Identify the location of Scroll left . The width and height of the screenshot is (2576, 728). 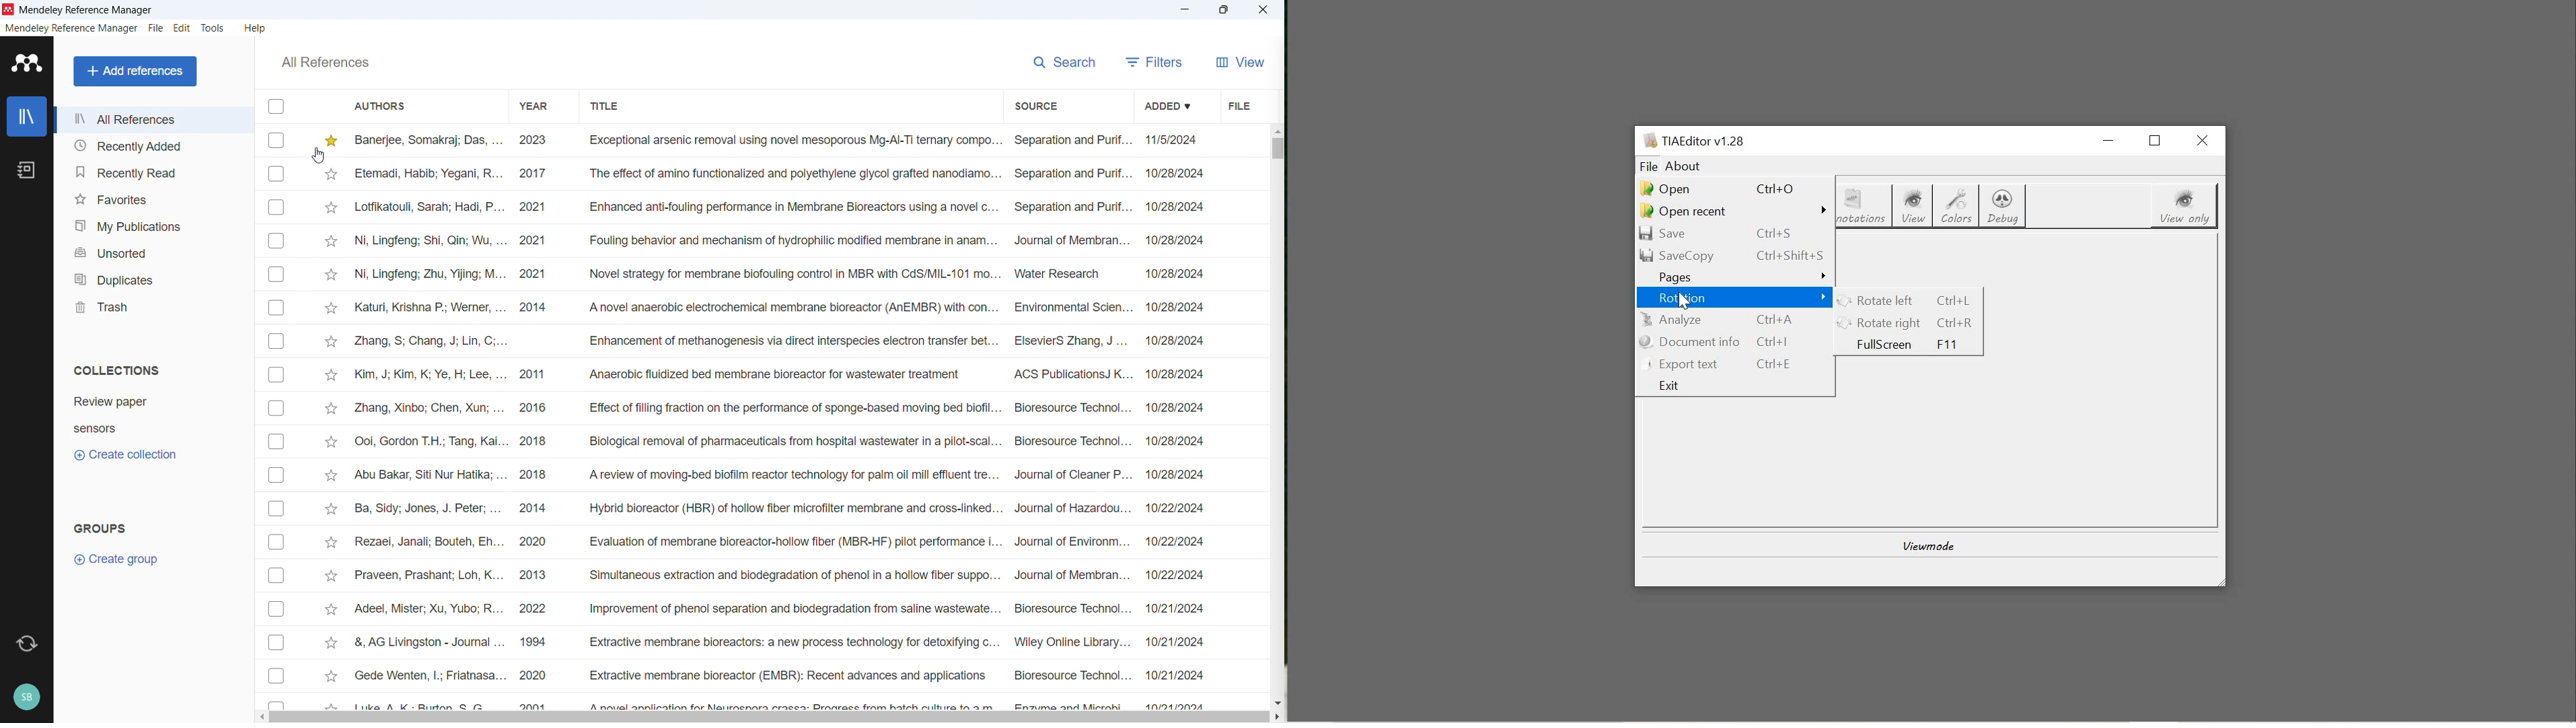
(260, 718).